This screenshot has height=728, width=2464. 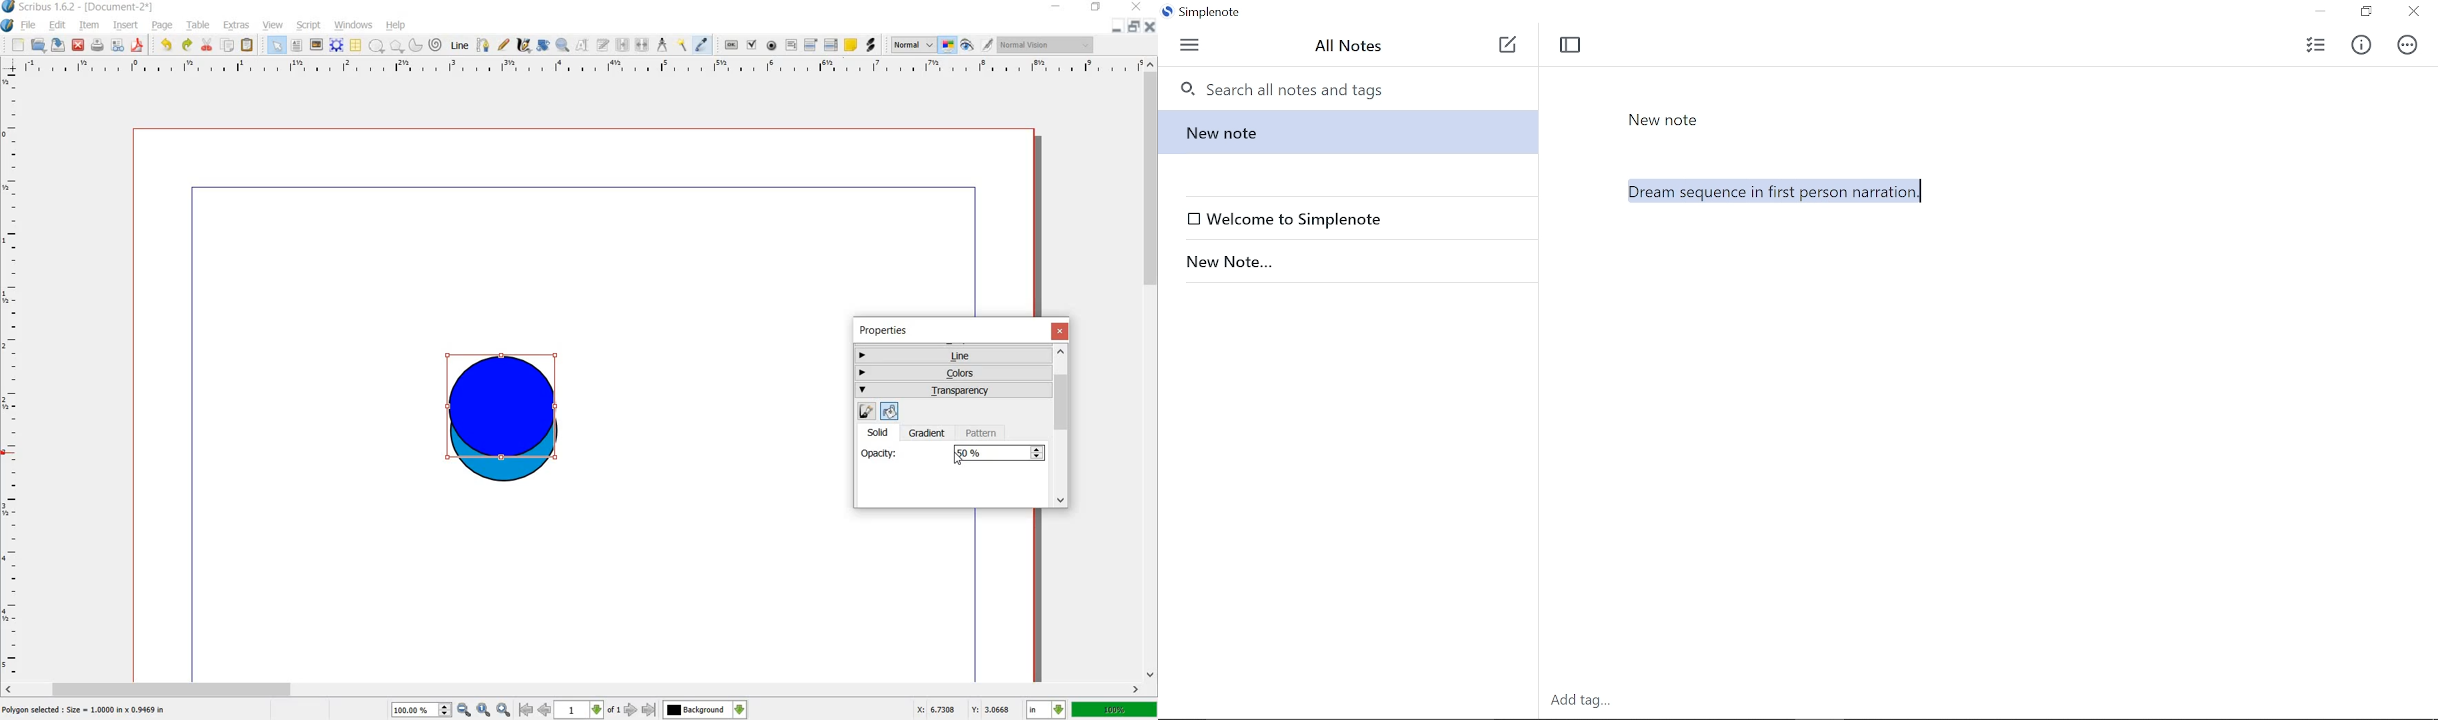 What do you see at coordinates (309, 26) in the screenshot?
I see `script` at bounding box center [309, 26].